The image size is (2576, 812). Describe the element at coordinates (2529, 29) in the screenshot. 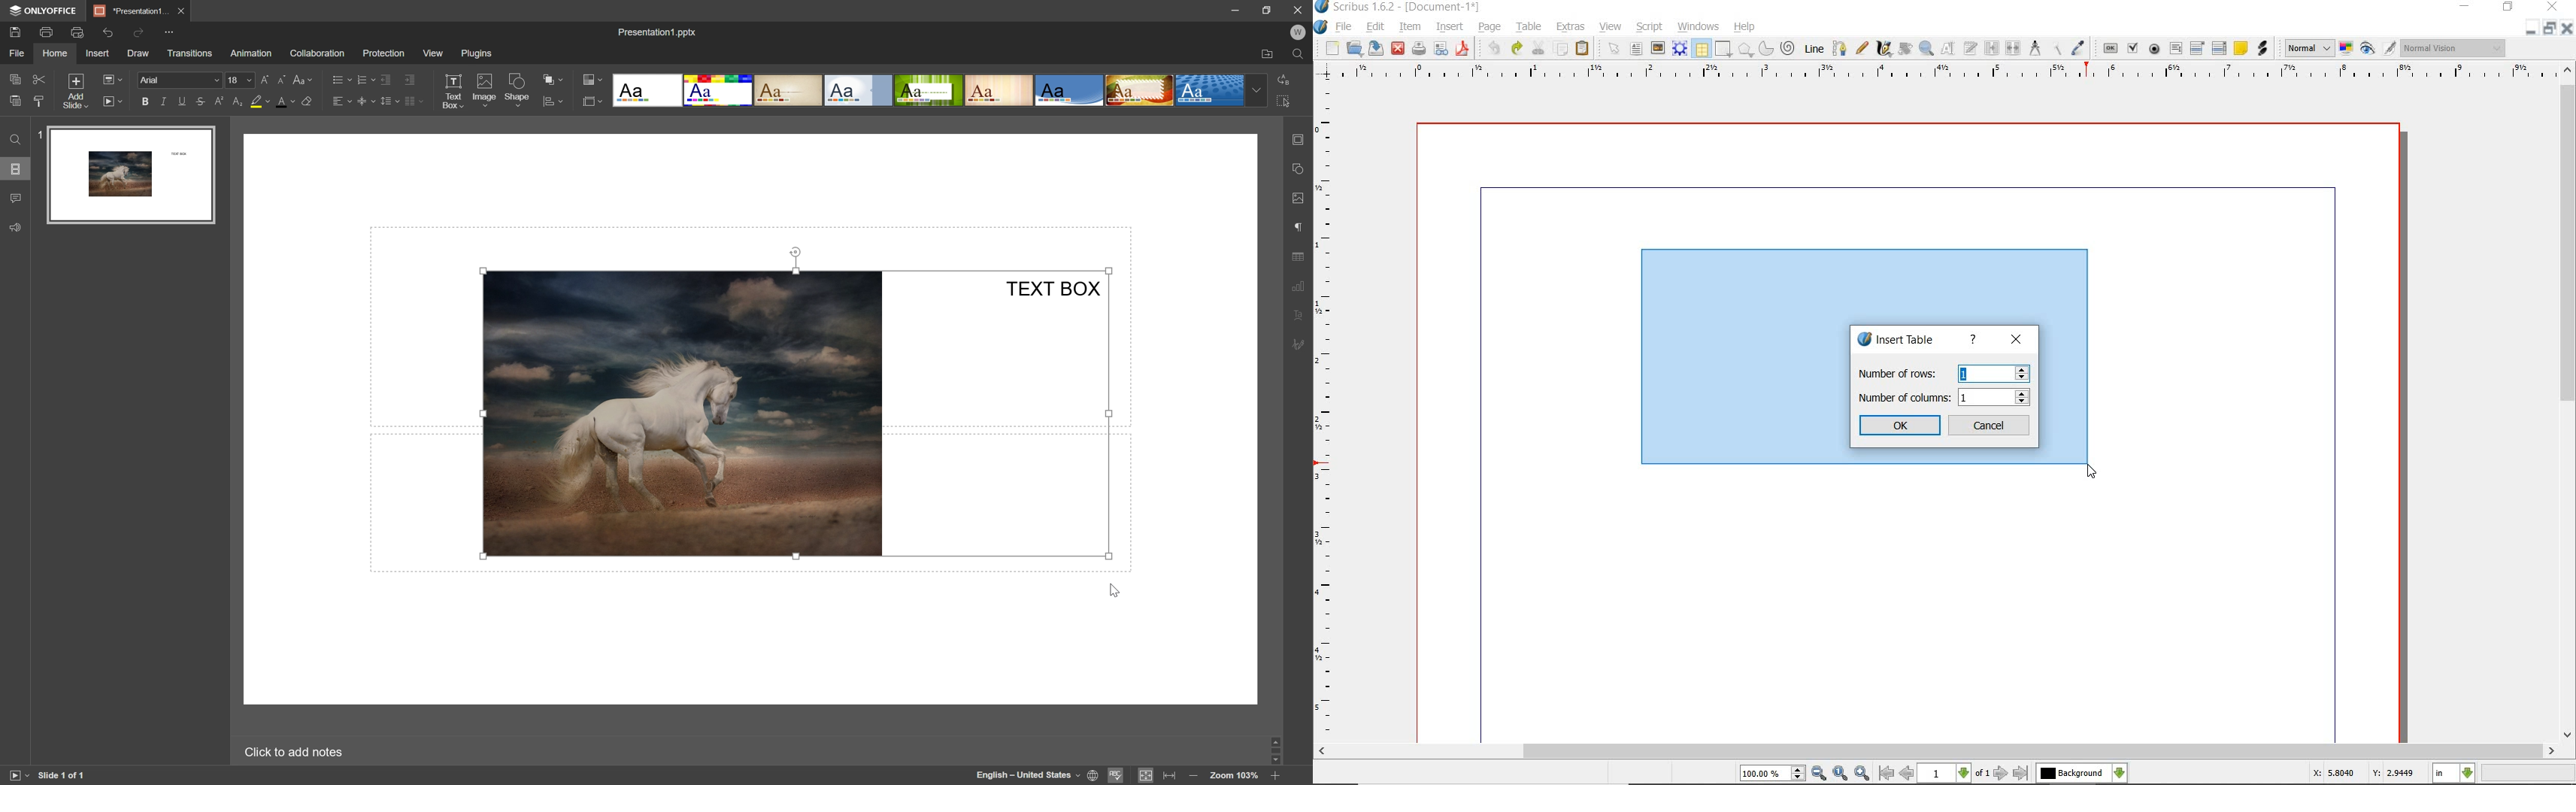

I see `minimize` at that location.